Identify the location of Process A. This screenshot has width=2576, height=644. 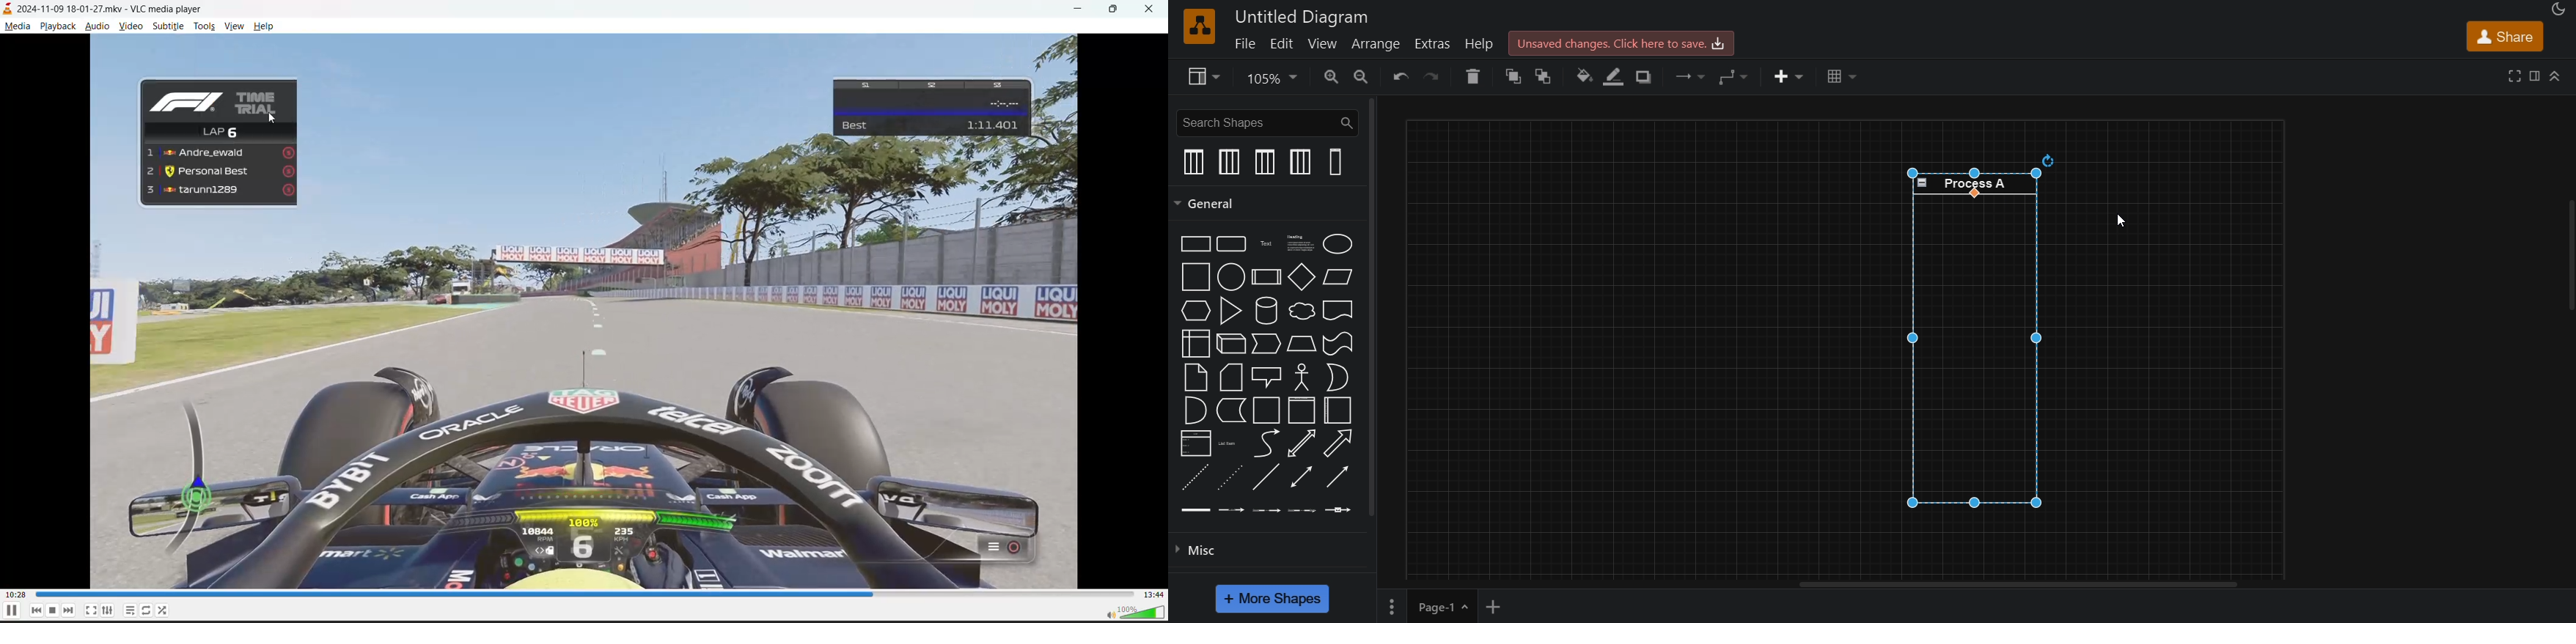
(1974, 184).